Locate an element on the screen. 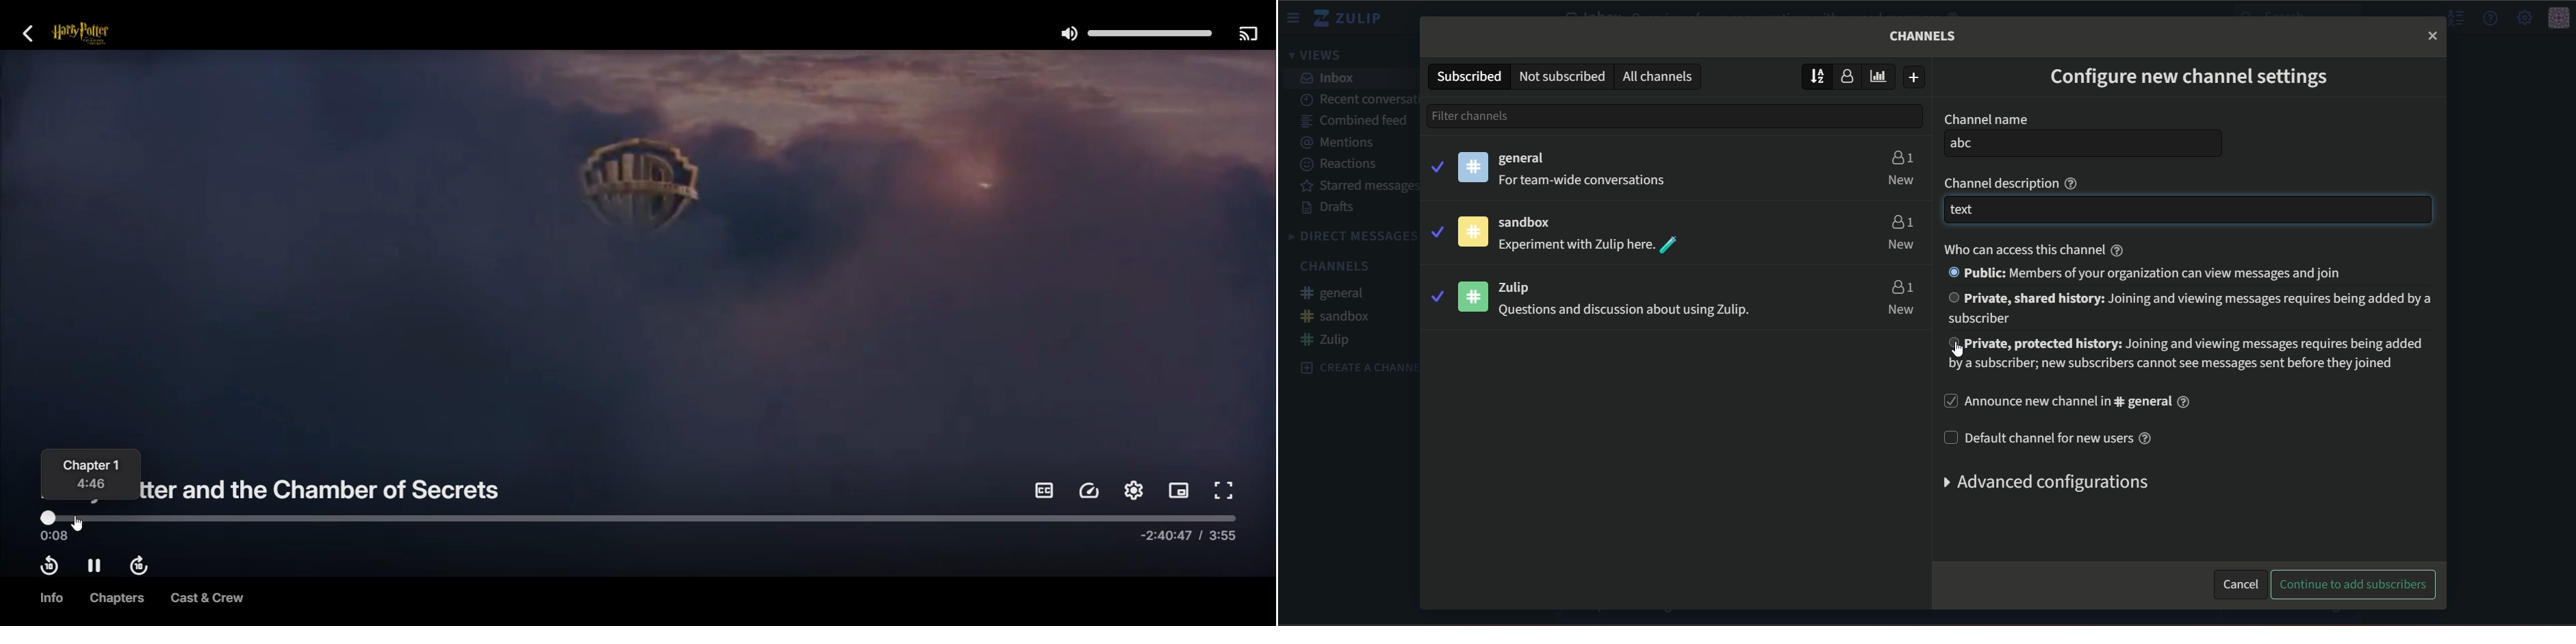  cancel is located at coordinates (2240, 582).